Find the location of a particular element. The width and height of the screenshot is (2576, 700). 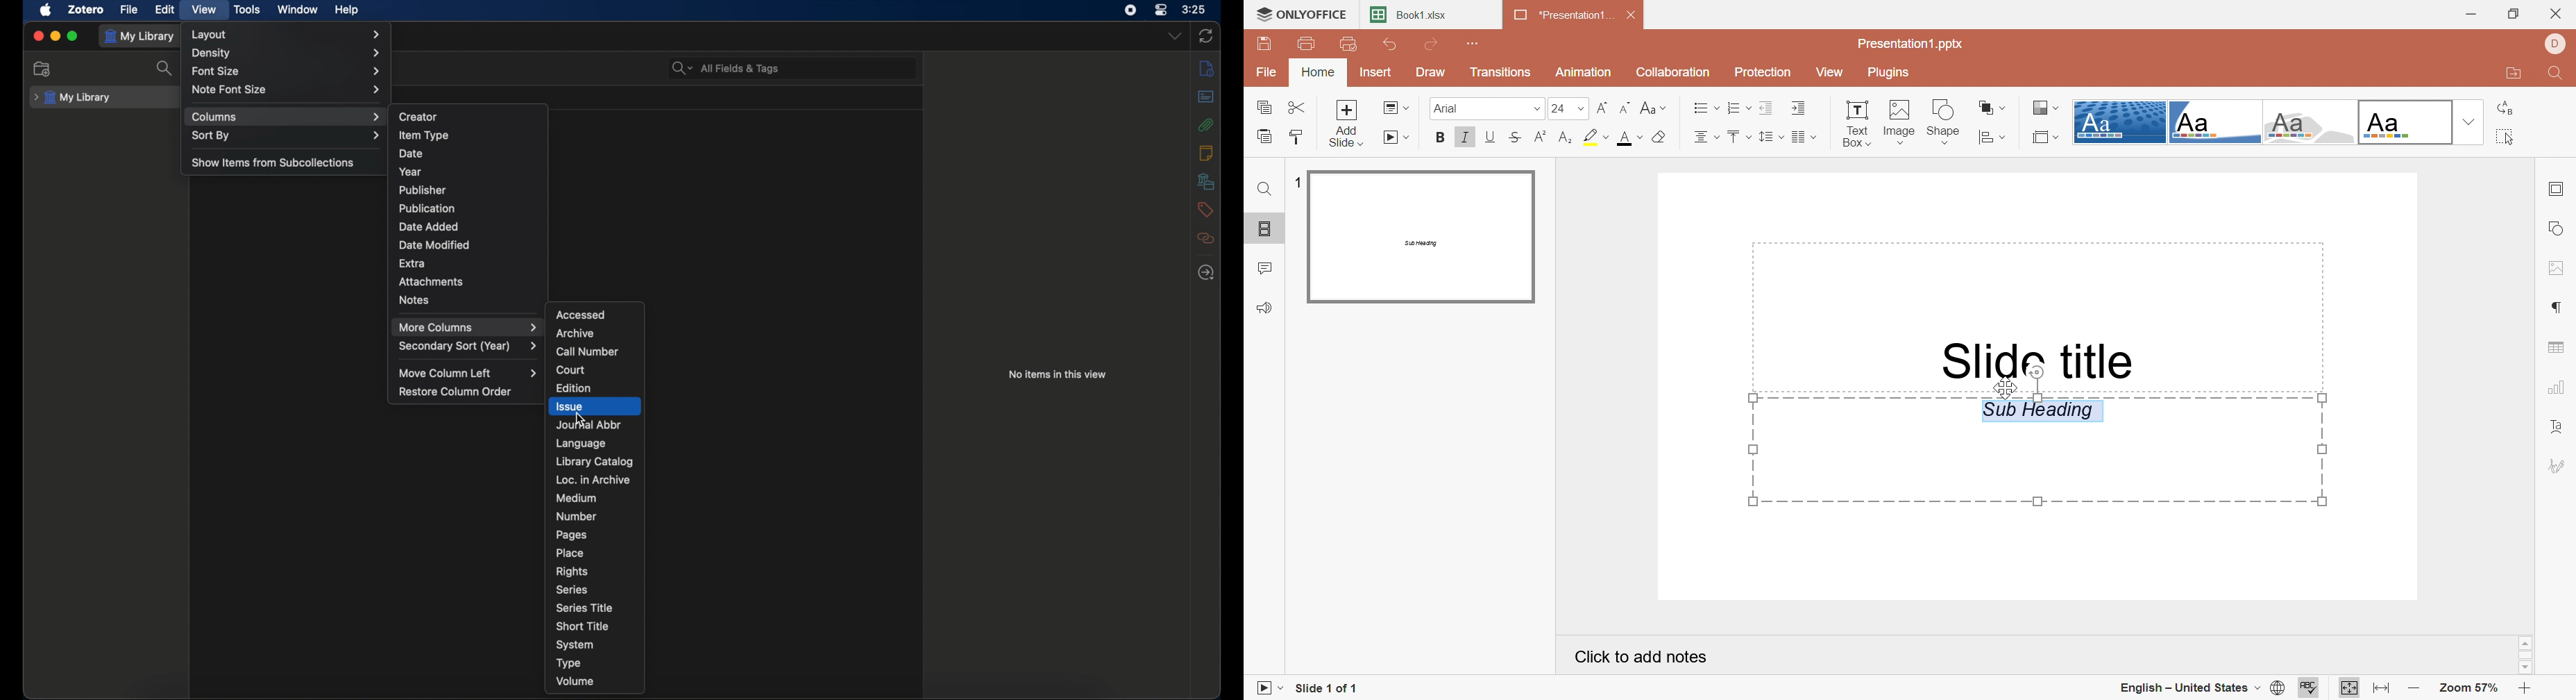

tools is located at coordinates (248, 10).